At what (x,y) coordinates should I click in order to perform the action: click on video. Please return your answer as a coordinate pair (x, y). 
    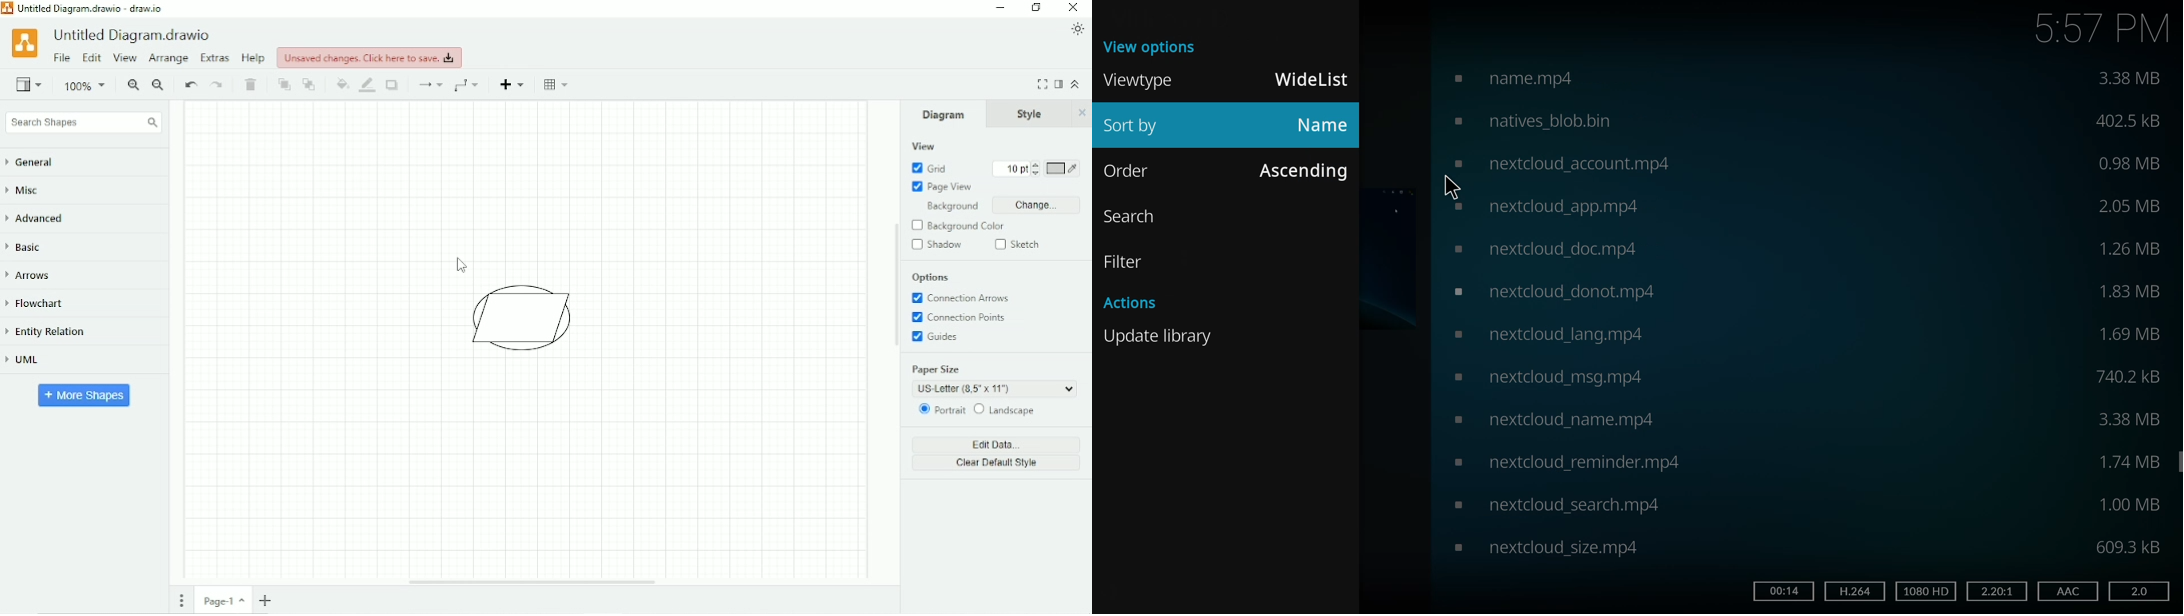
    Looking at the image, I should click on (1565, 462).